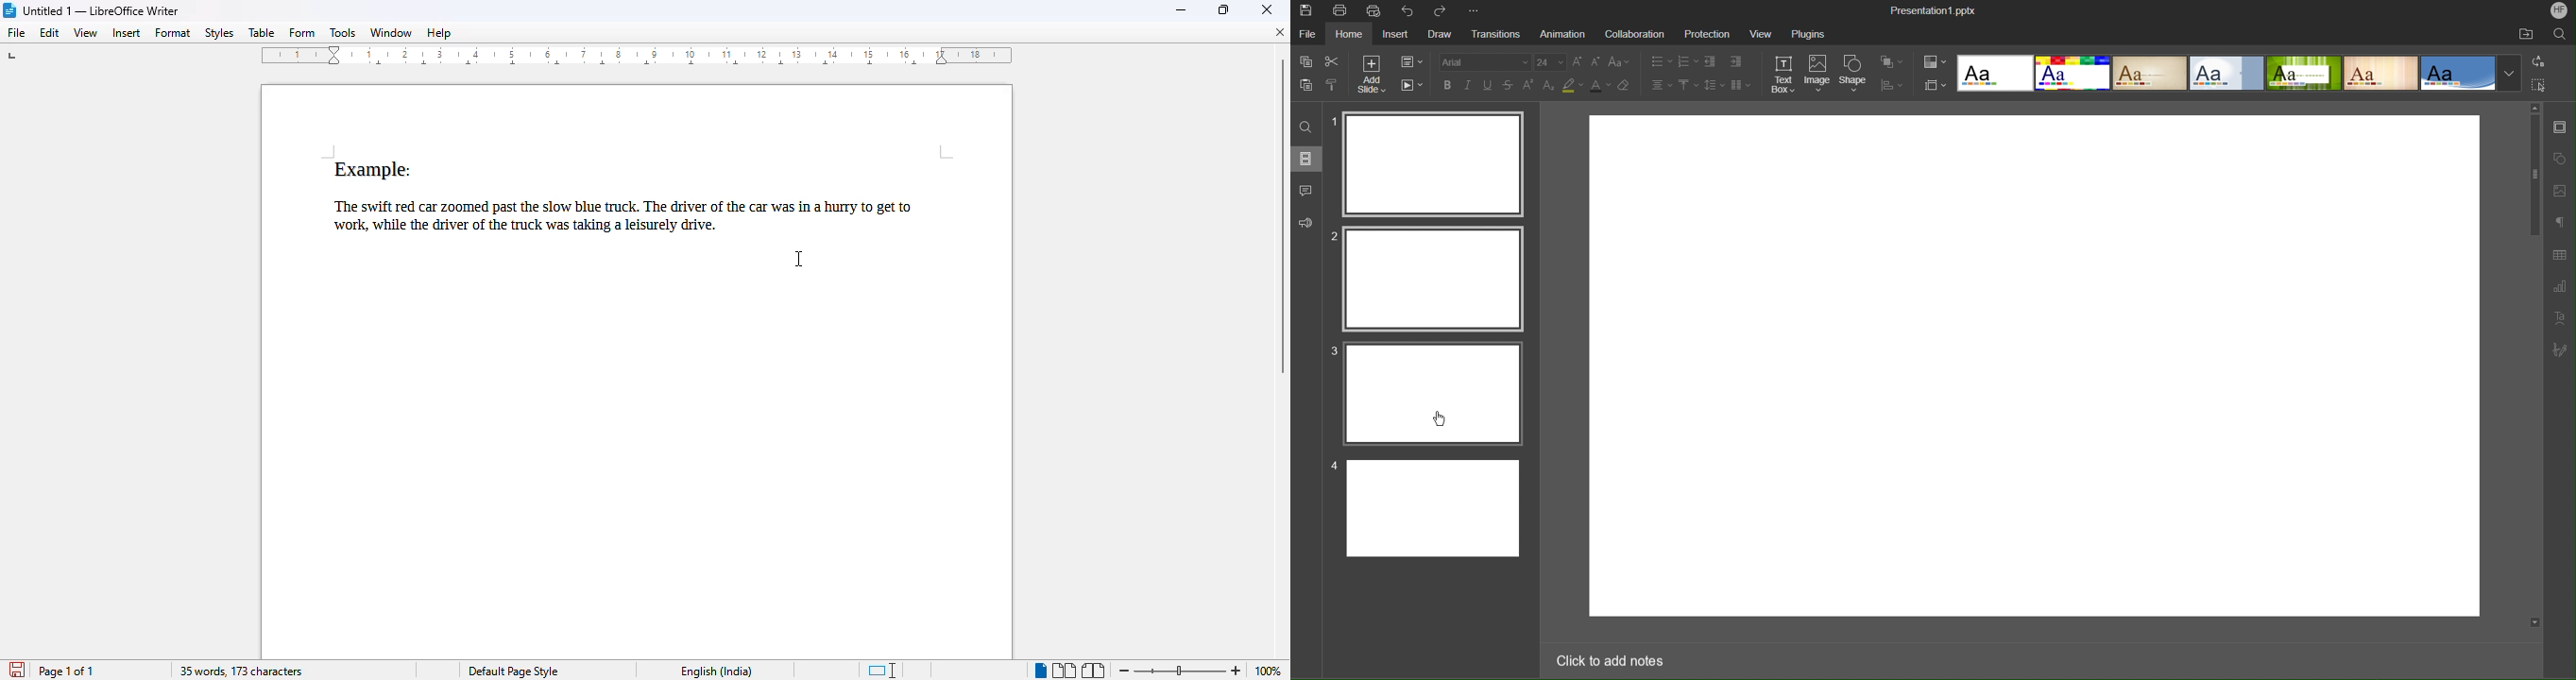 Image resolution: width=2576 pixels, height=700 pixels. Describe the element at coordinates (1408, 11) in the screenshot. I see `Undo` at that location.